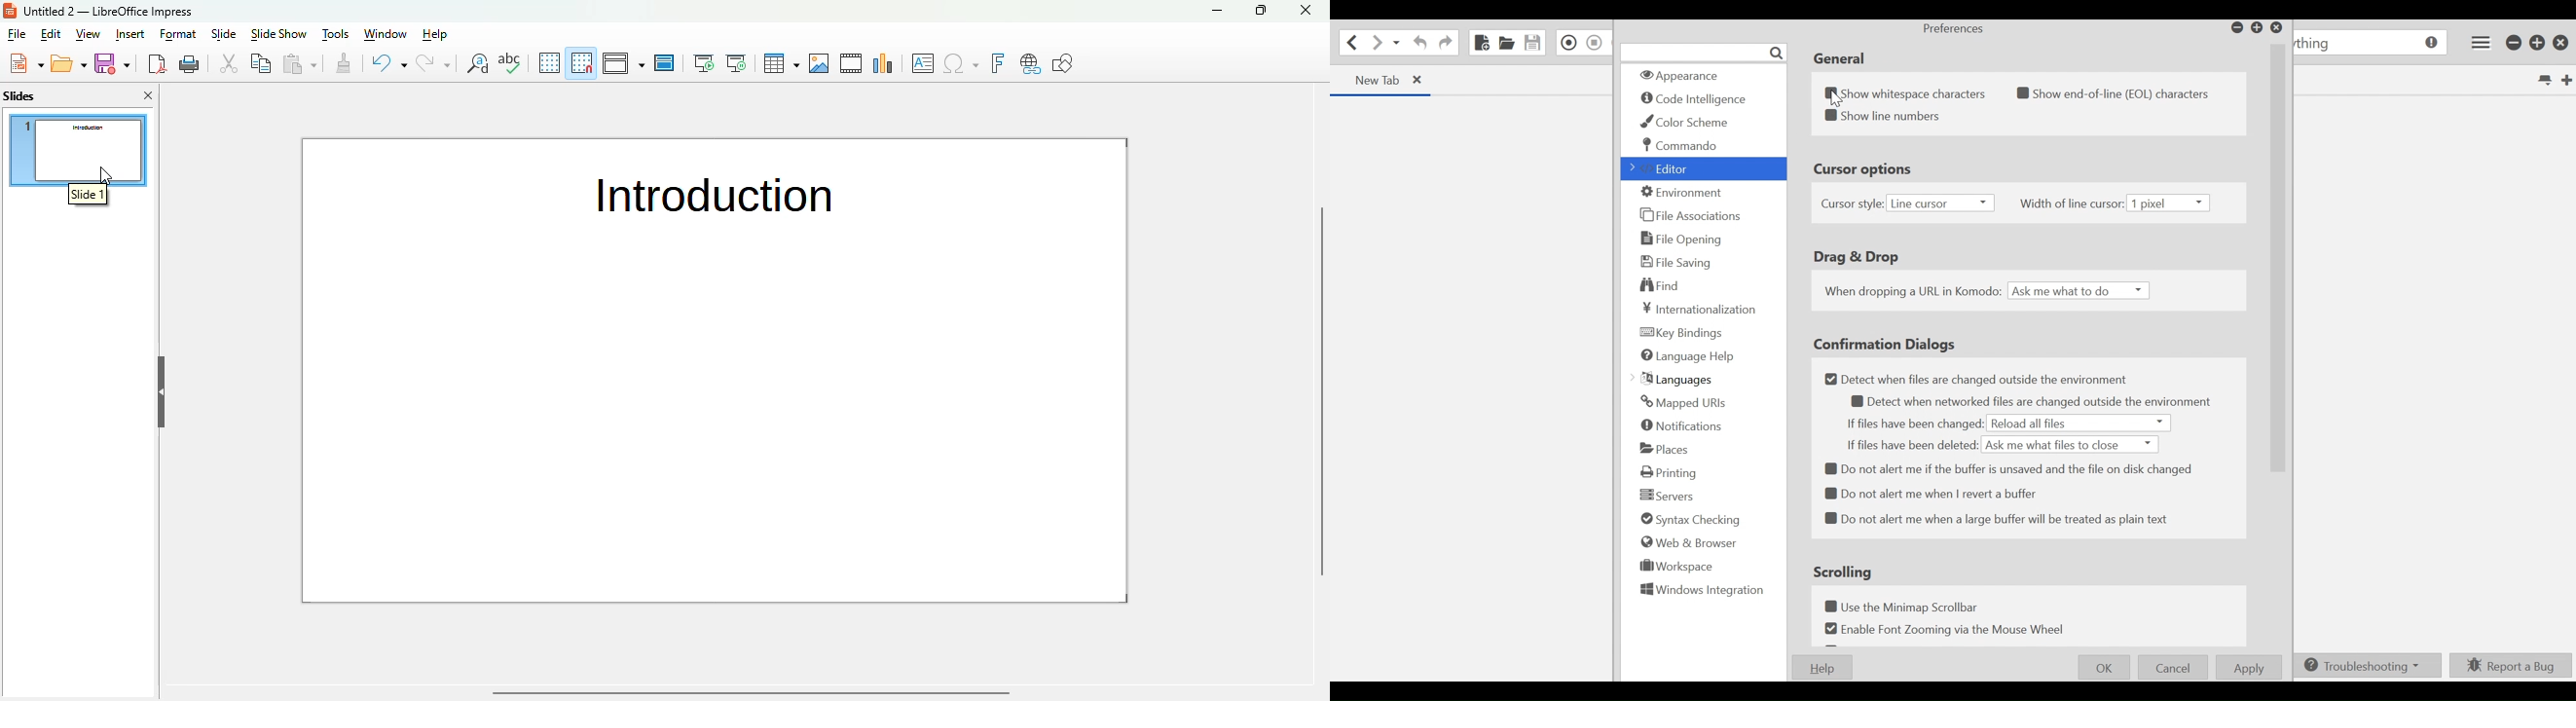  Describe the element at coordinates (112, 63) in the screenshot. I see `save` at that location.